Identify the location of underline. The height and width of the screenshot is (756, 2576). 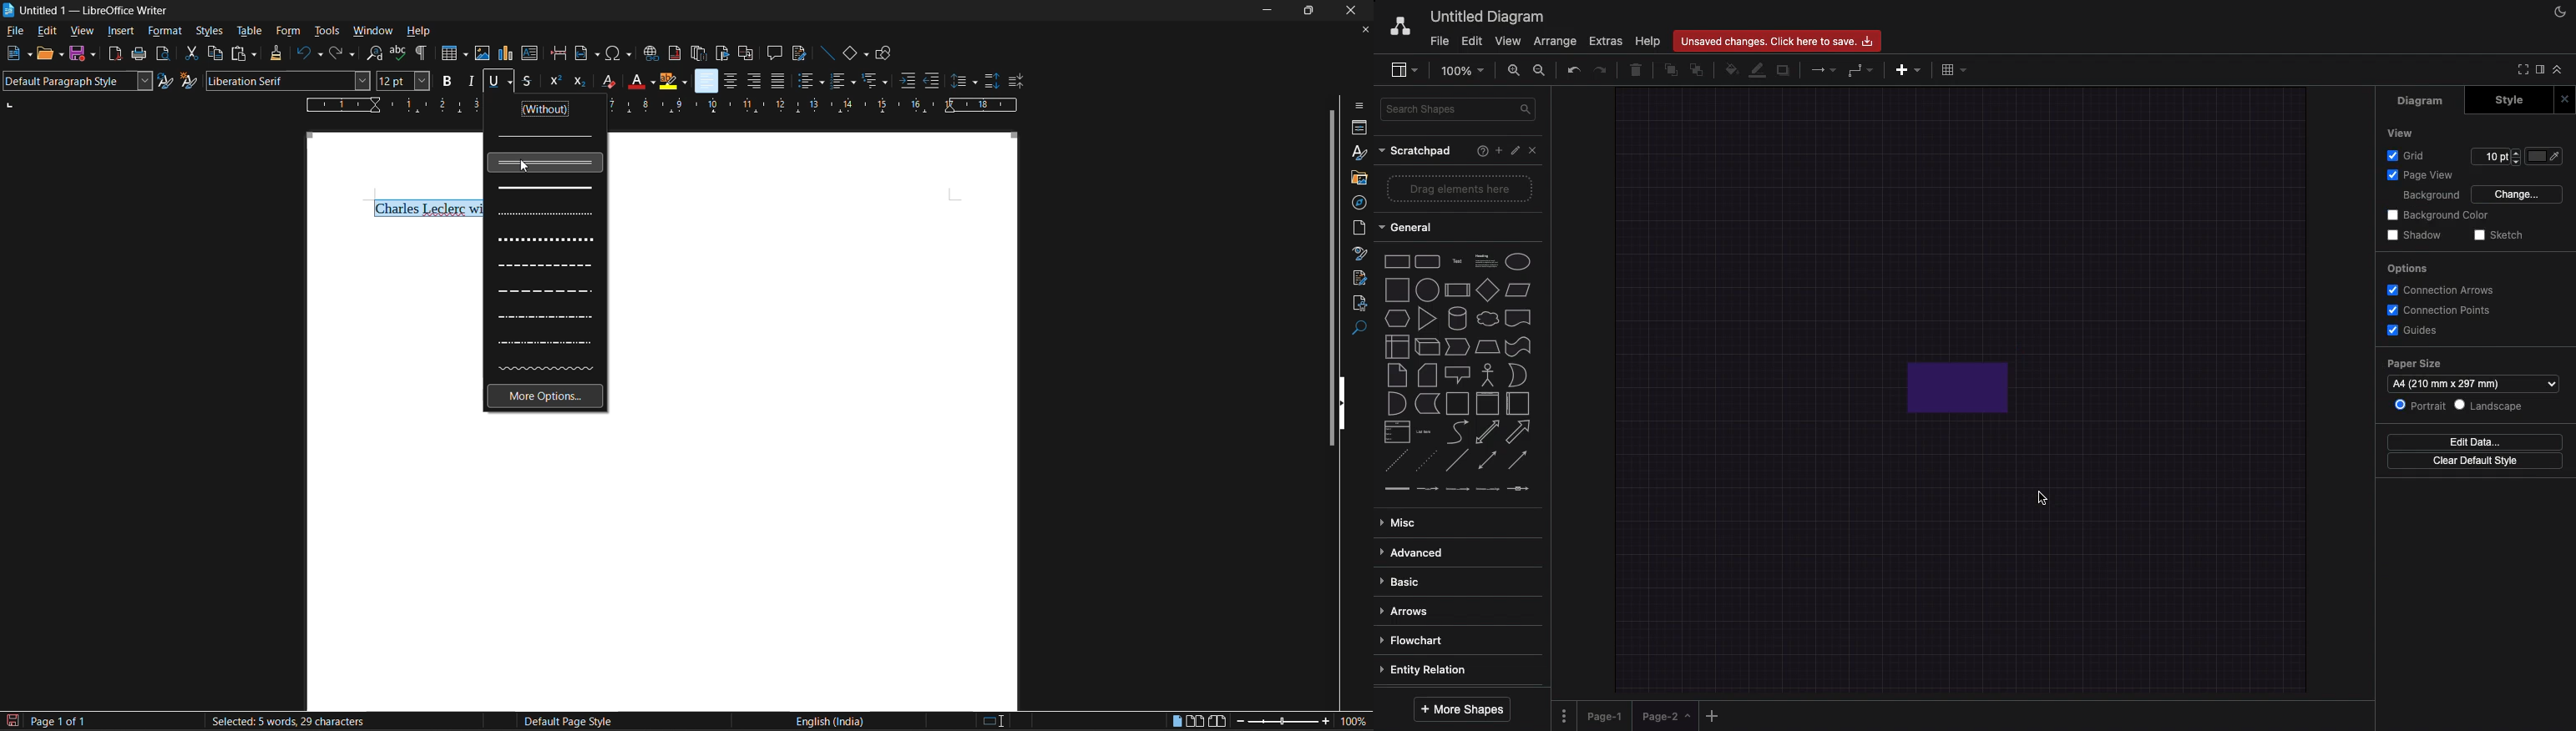
(498, 82).